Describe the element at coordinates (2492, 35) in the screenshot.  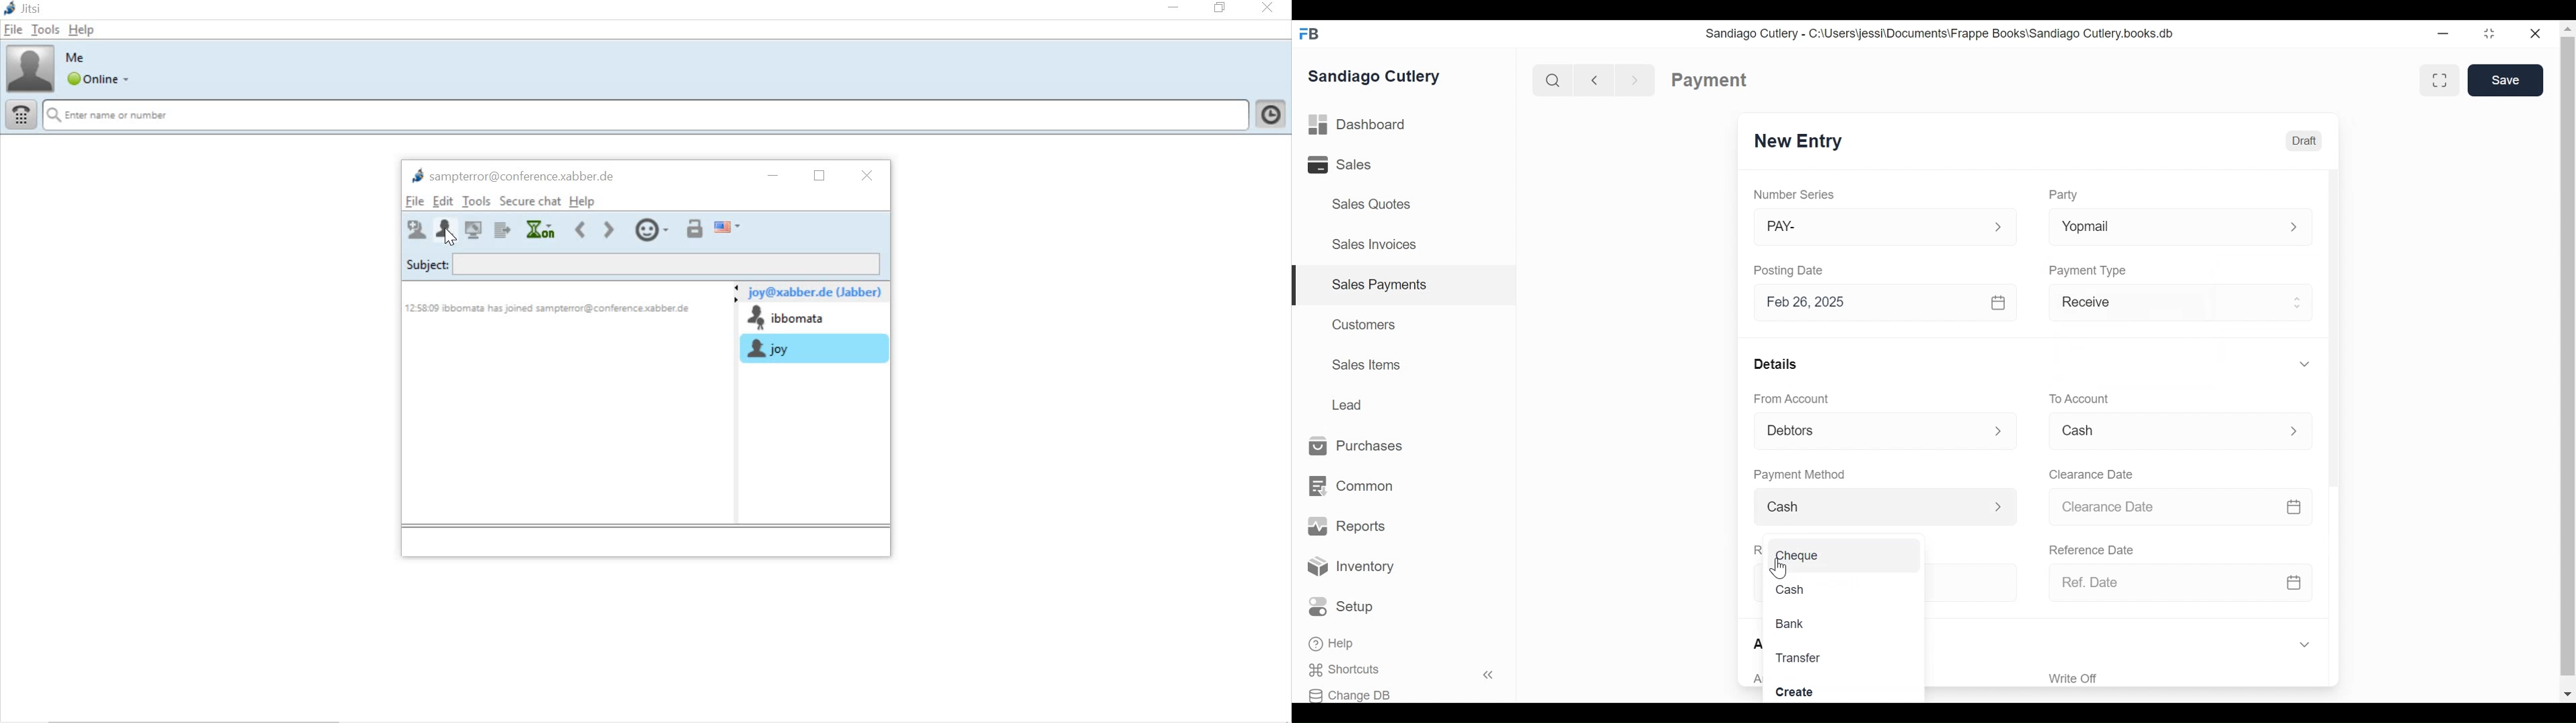
I see `Restore` at that location.